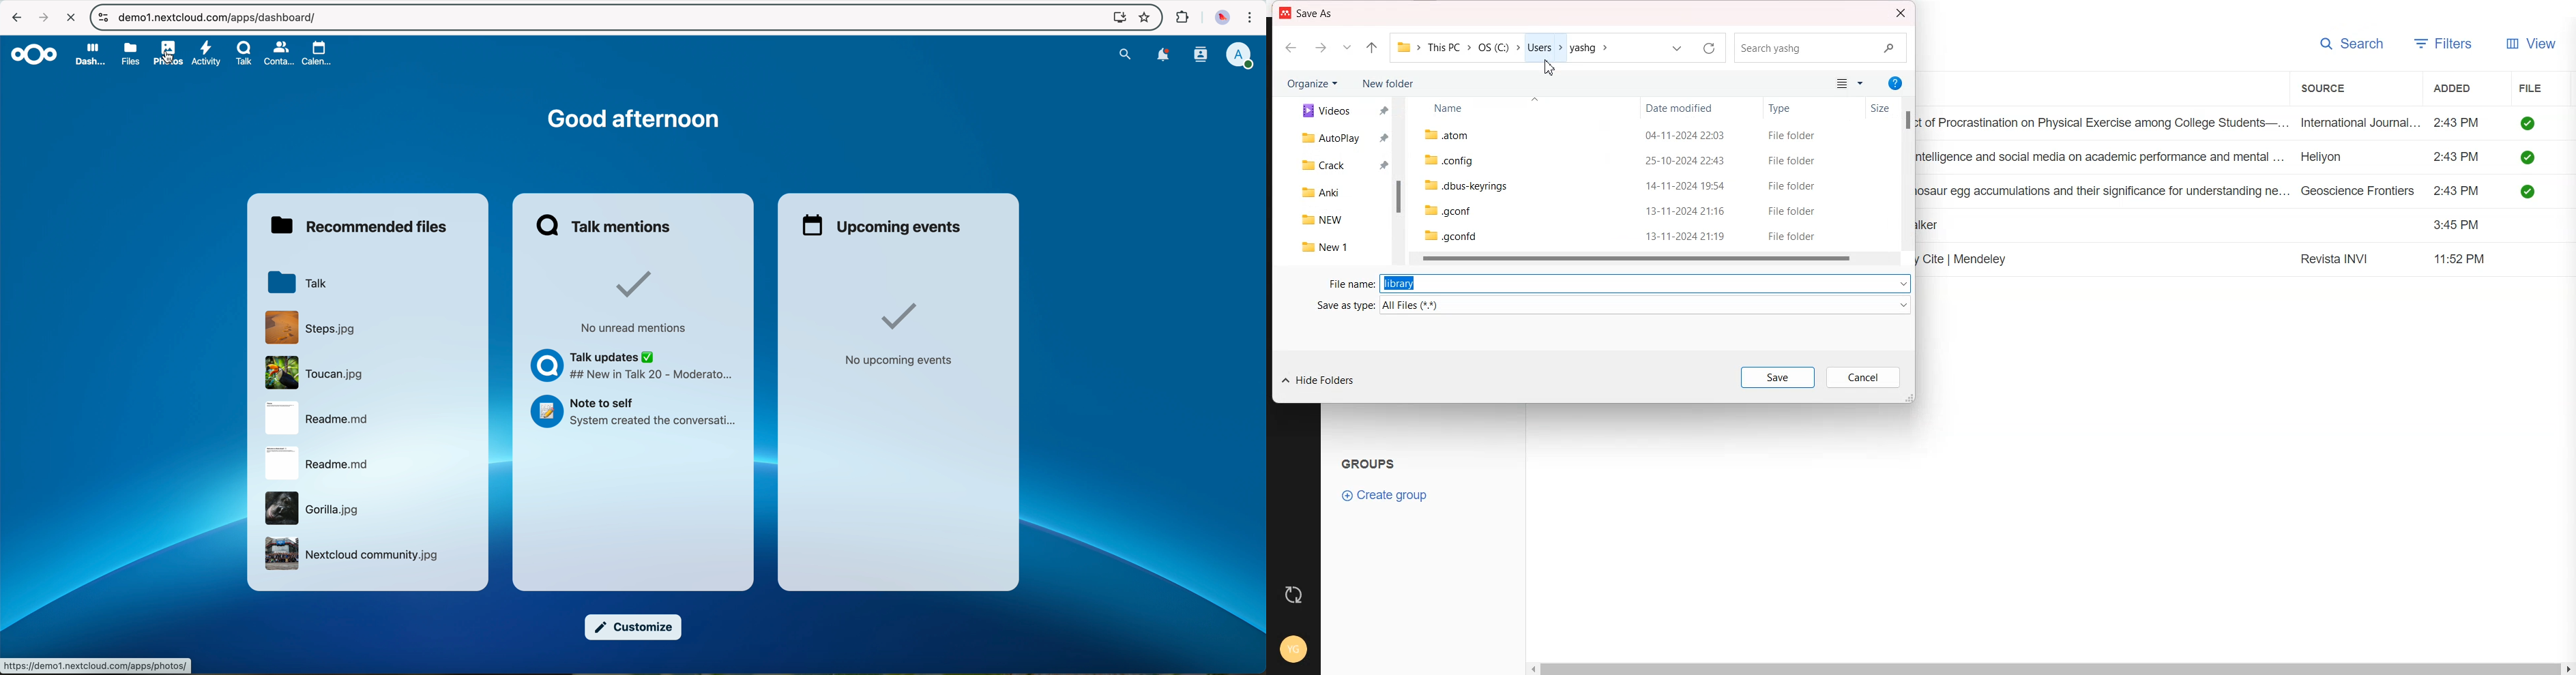 The image size is (2576, 700). What do you see at coordinates (1899, 13) in the screenshot?
I see `Close` at bounding box center [1899, 13].